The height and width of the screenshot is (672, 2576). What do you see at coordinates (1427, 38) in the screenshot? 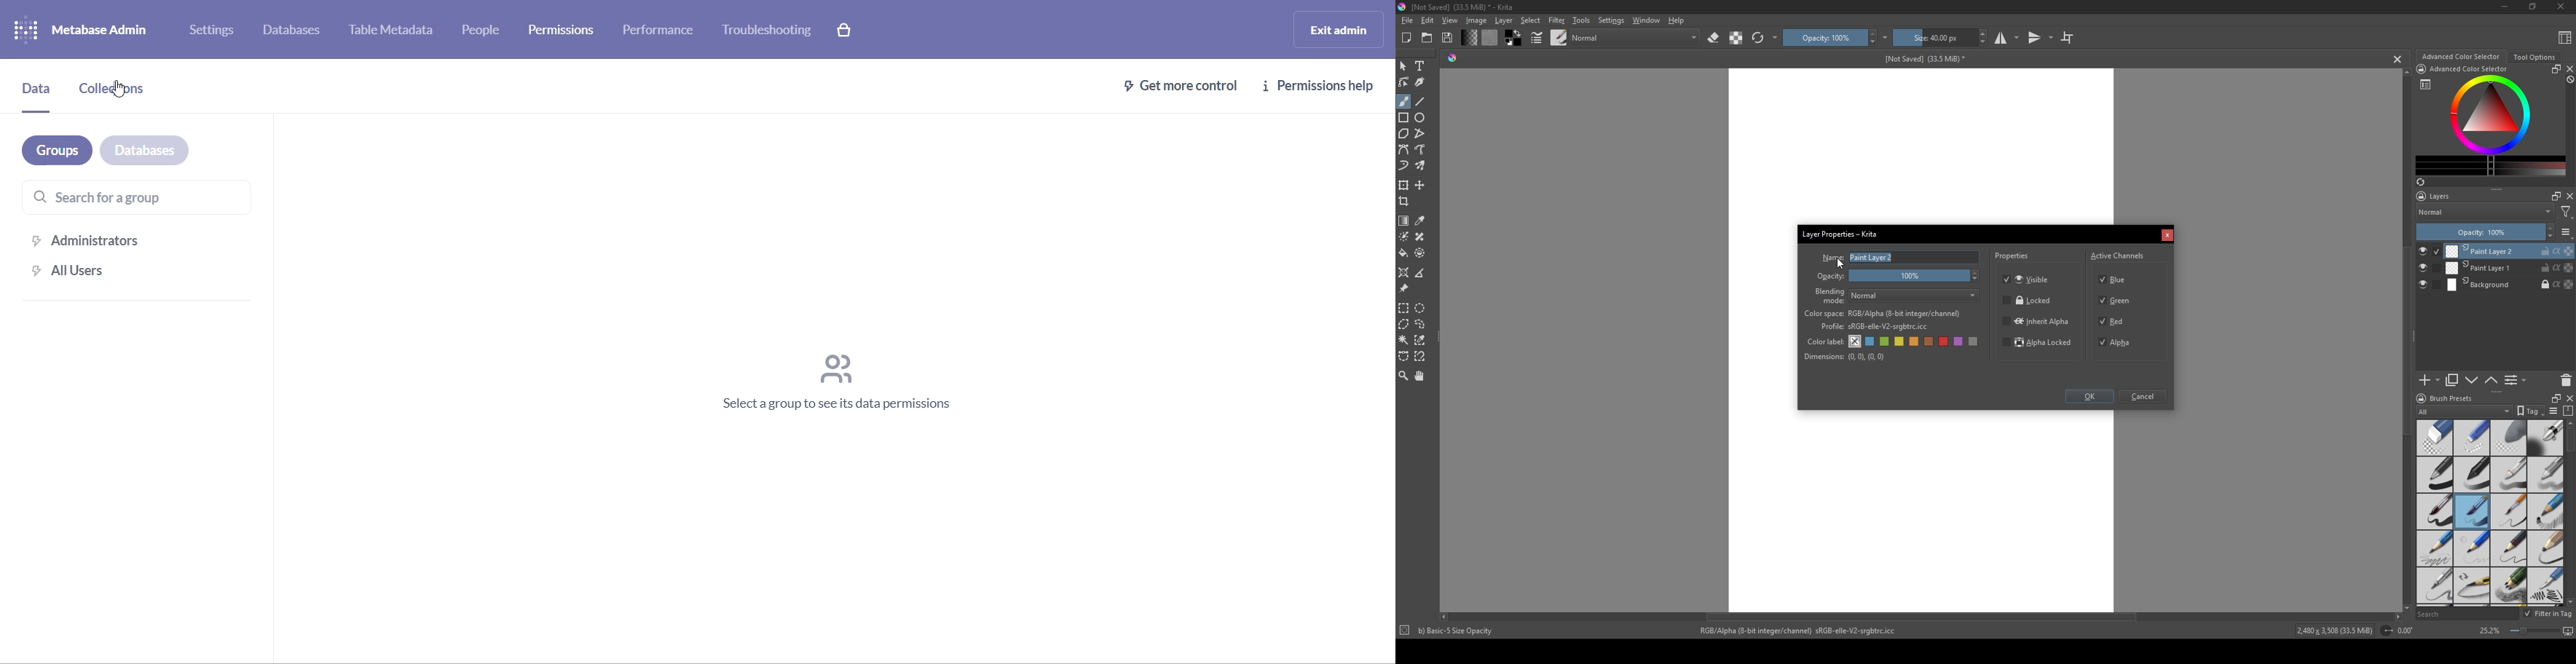
I see `folder` at bounding box center [1427, 38].